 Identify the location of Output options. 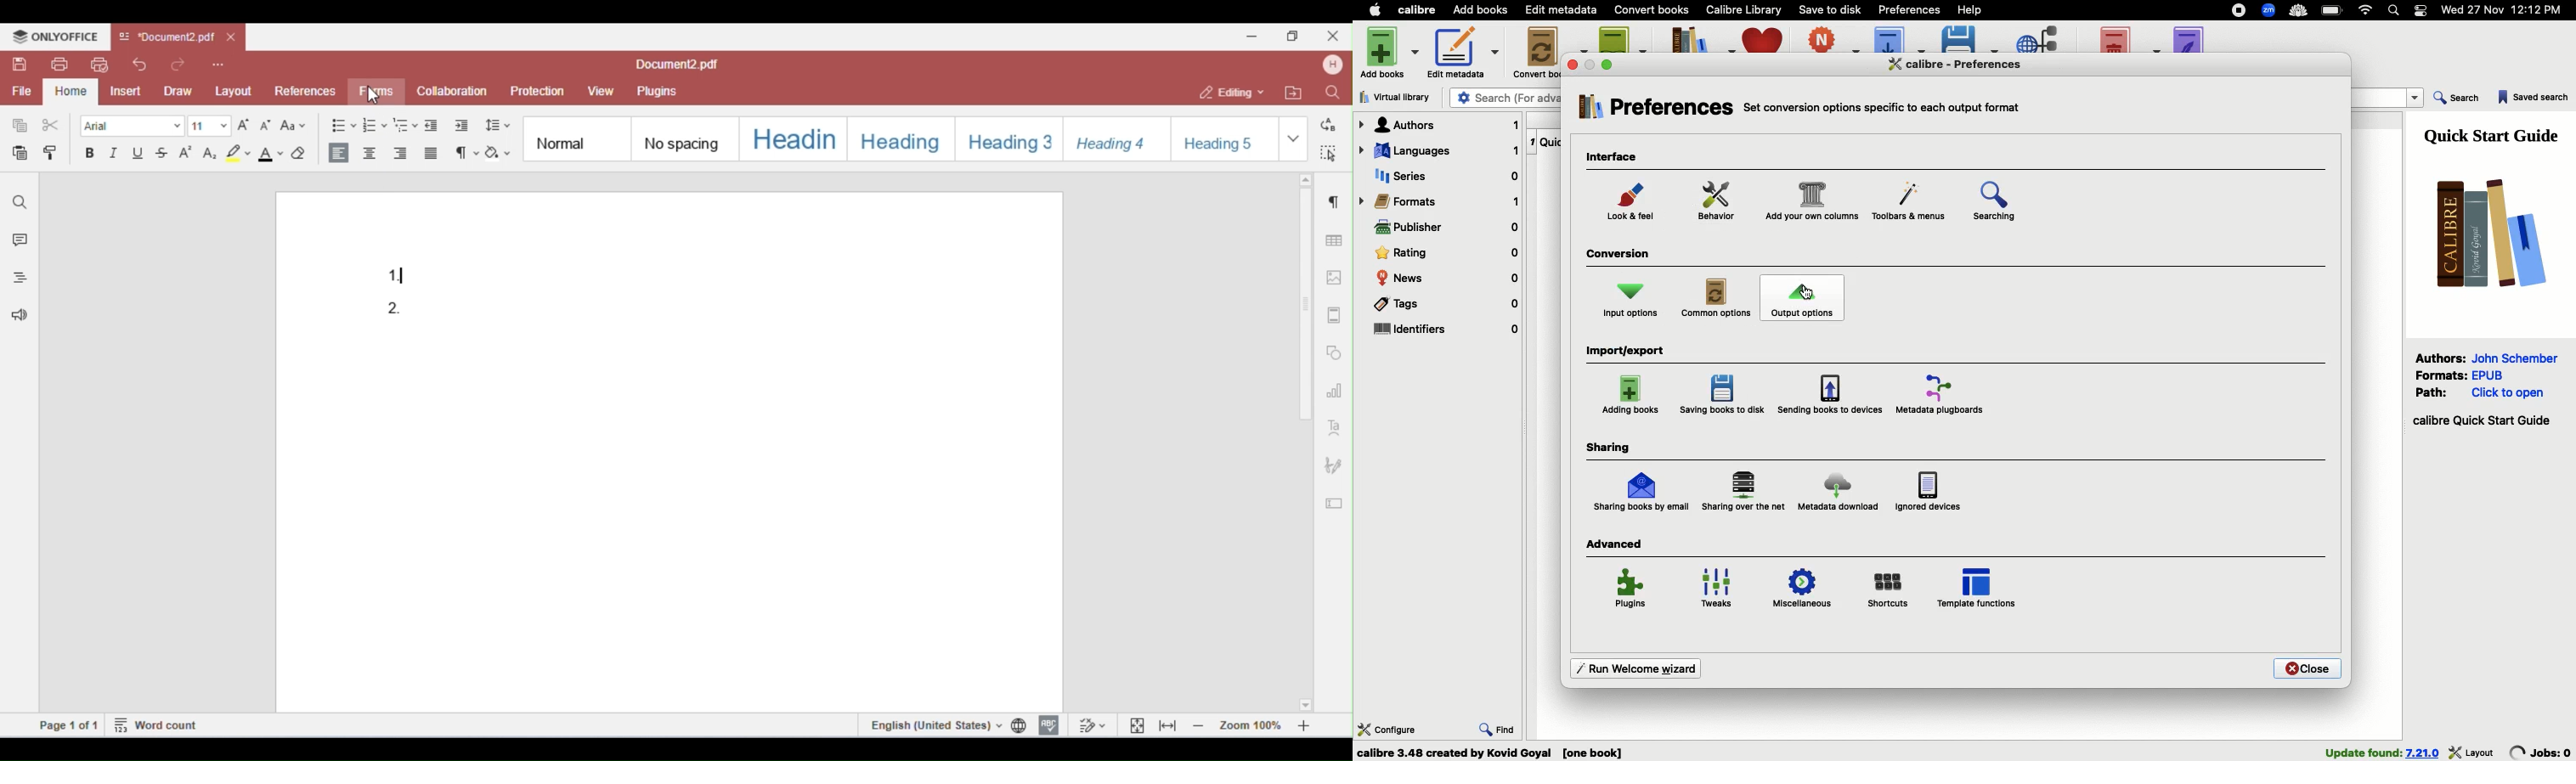
(1803, 299).